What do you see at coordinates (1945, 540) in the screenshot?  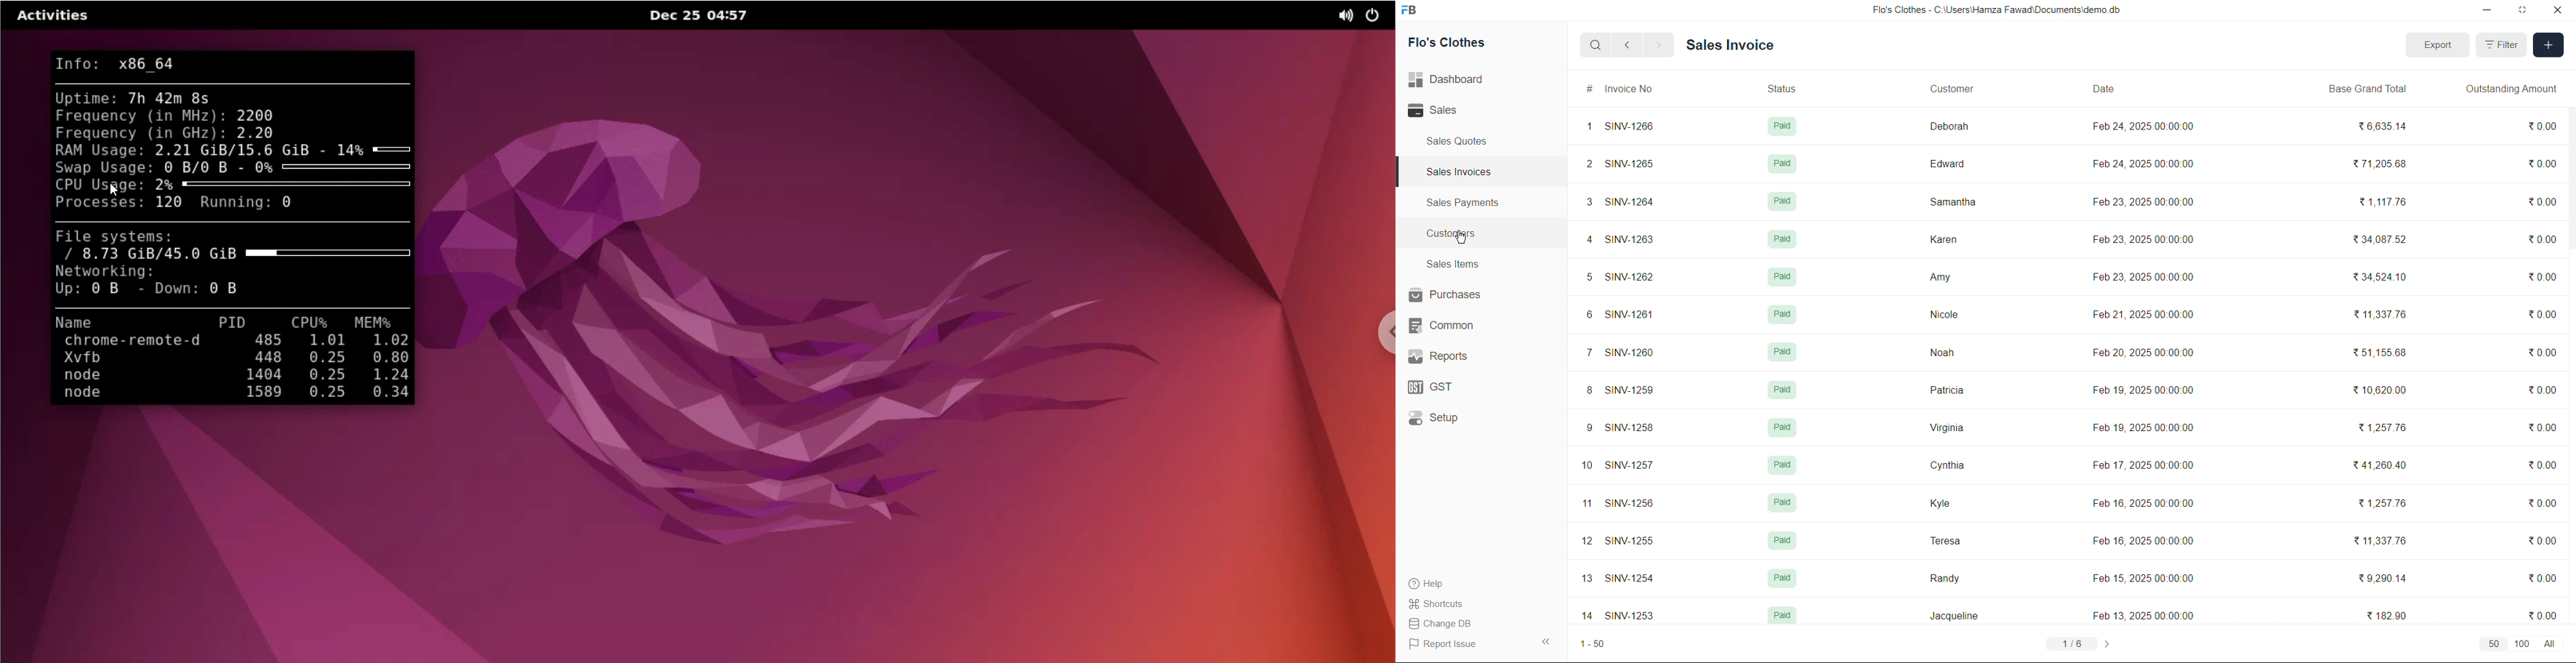 I see `Teresa` at bounding box center [1945, 540].